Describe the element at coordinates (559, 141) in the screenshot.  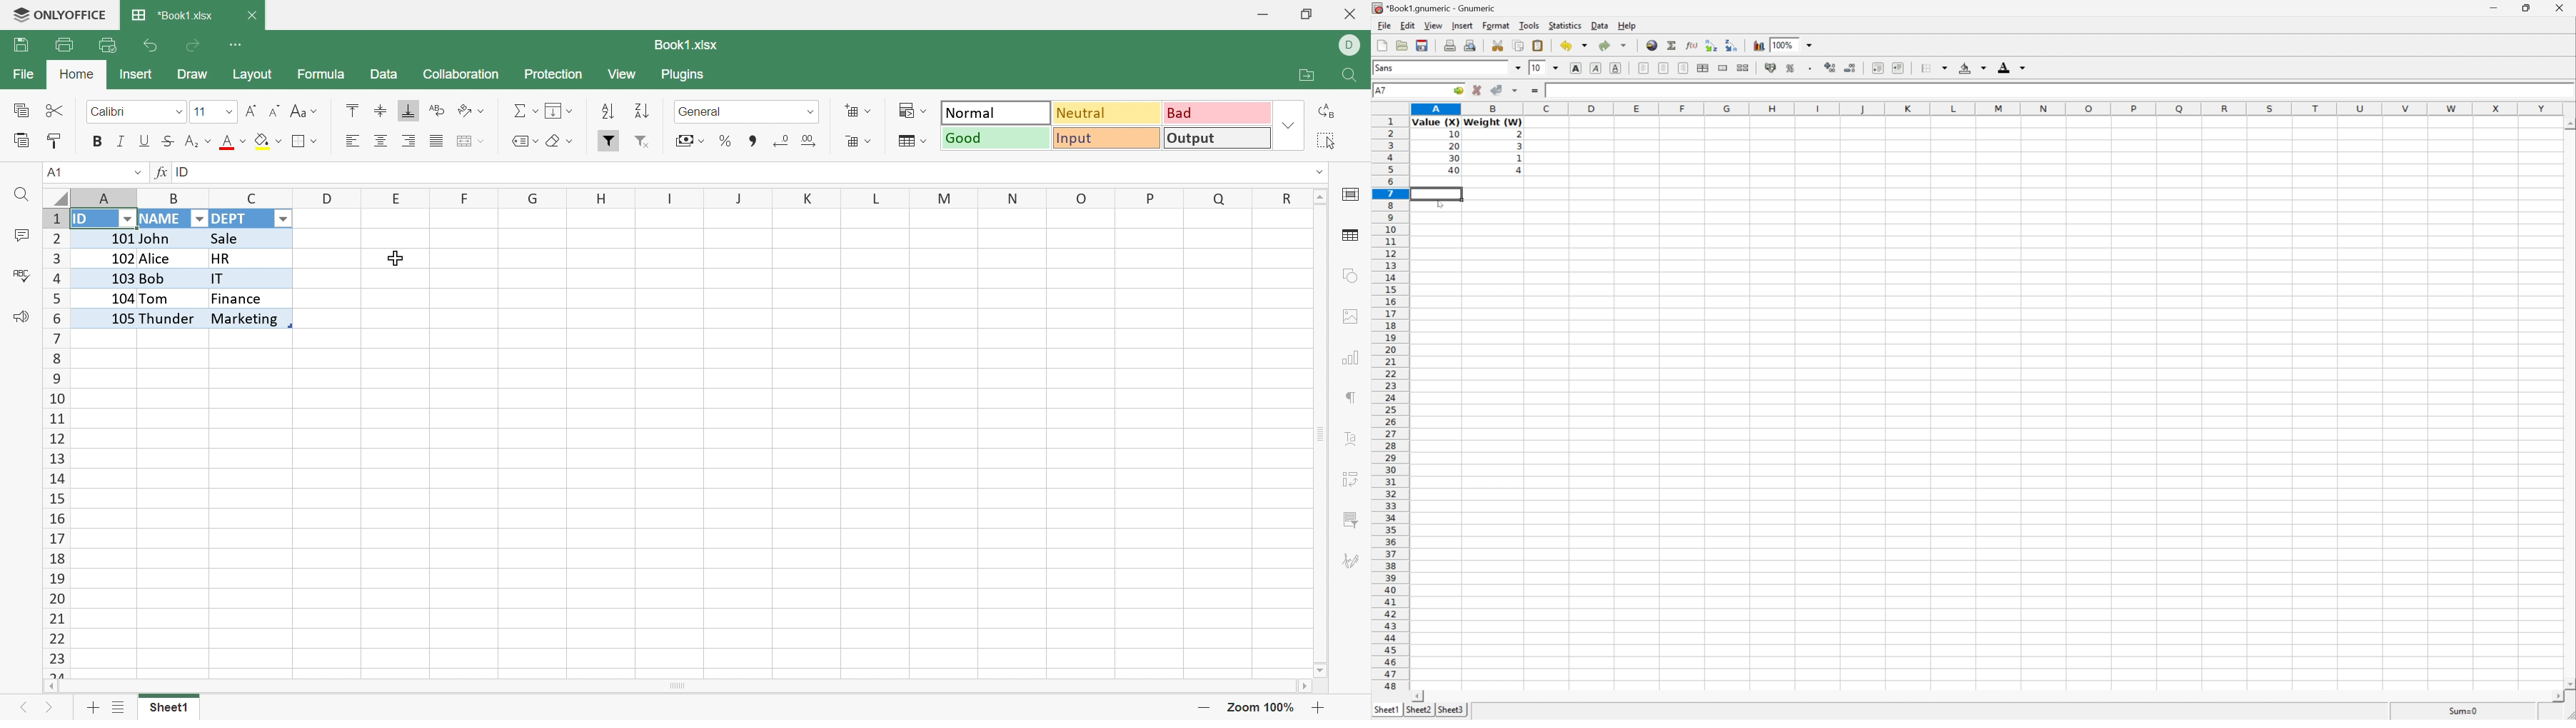
I see `Clear` at that location.